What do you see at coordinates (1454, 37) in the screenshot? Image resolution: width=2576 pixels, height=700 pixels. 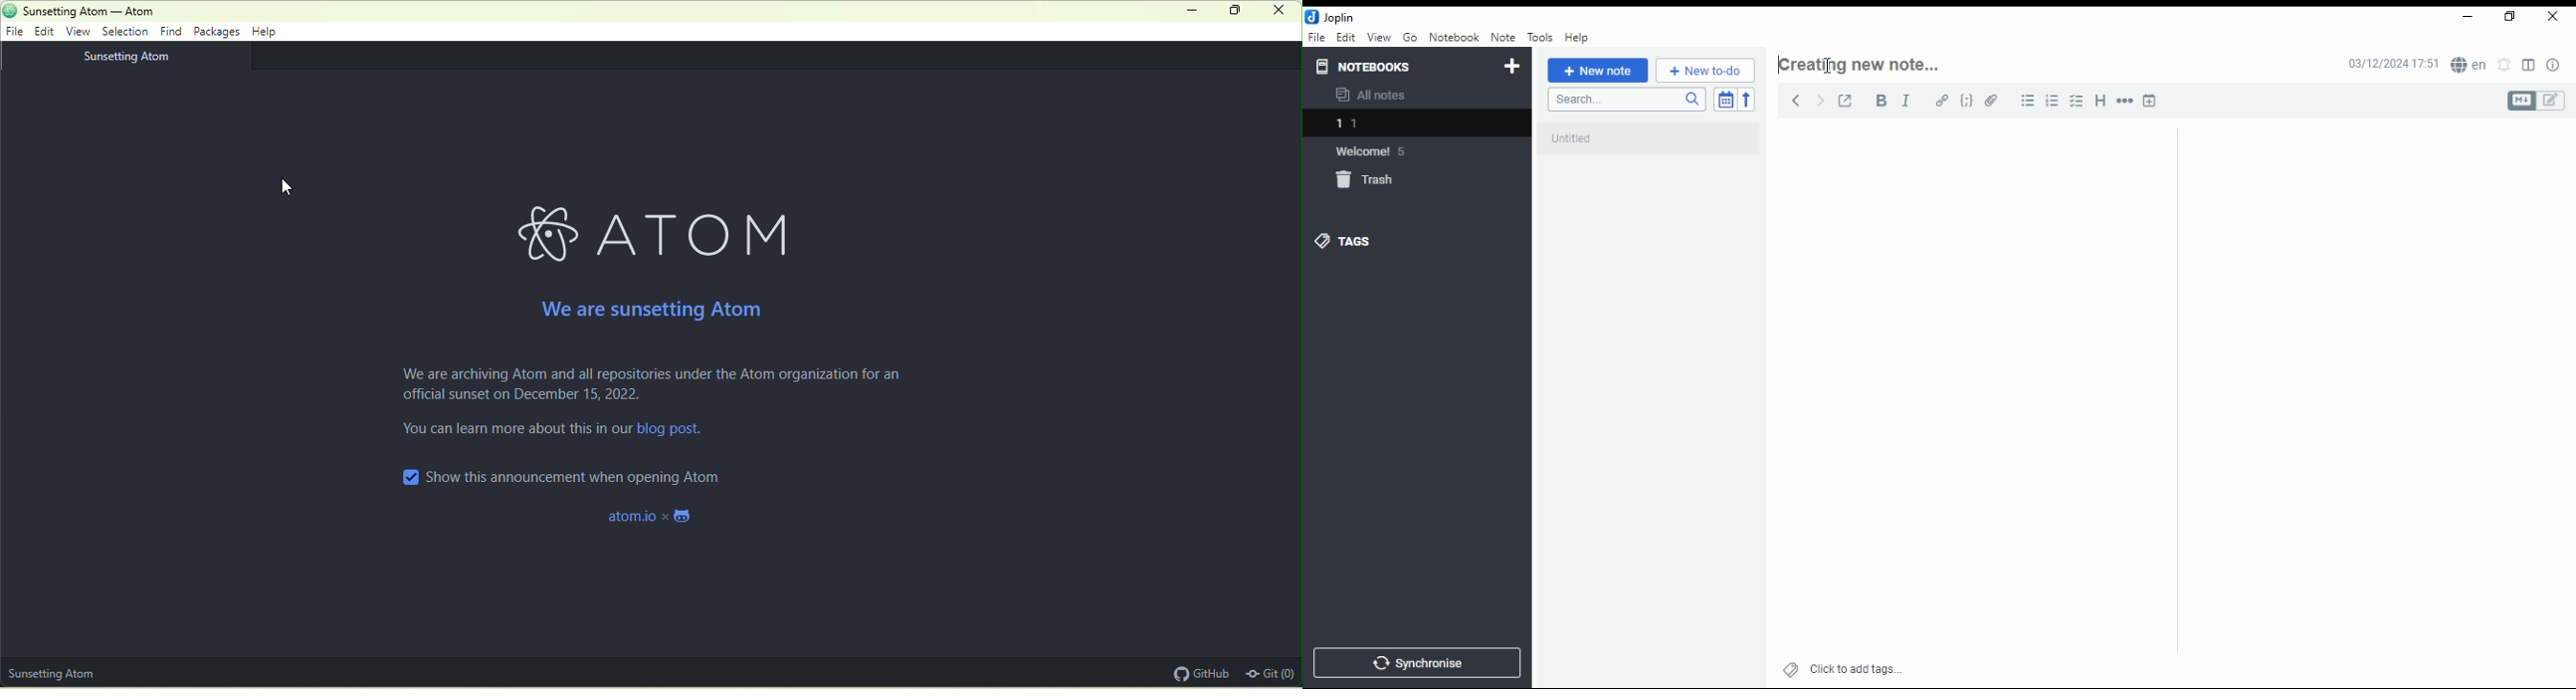 I see `notebook` at bounding box center [1454, 37].